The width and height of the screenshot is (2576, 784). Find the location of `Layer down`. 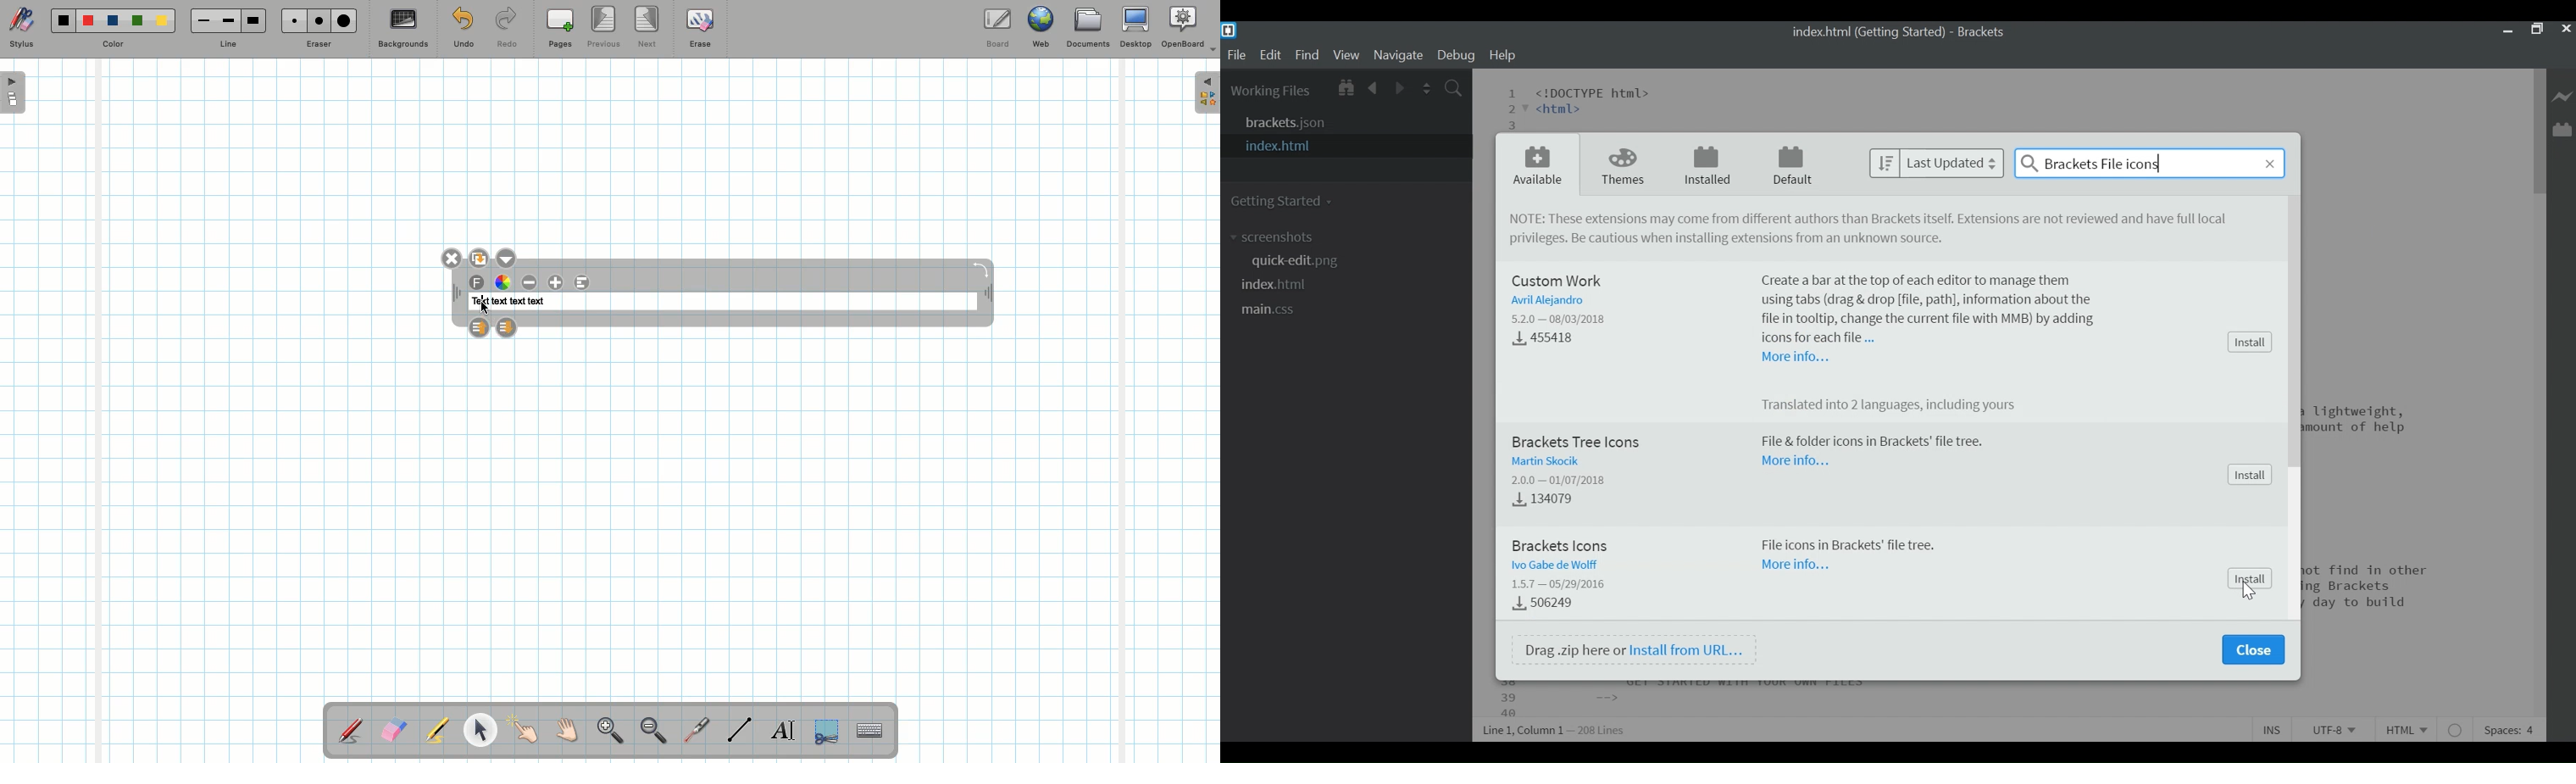

Layer down is located at coordinates (506, 326).